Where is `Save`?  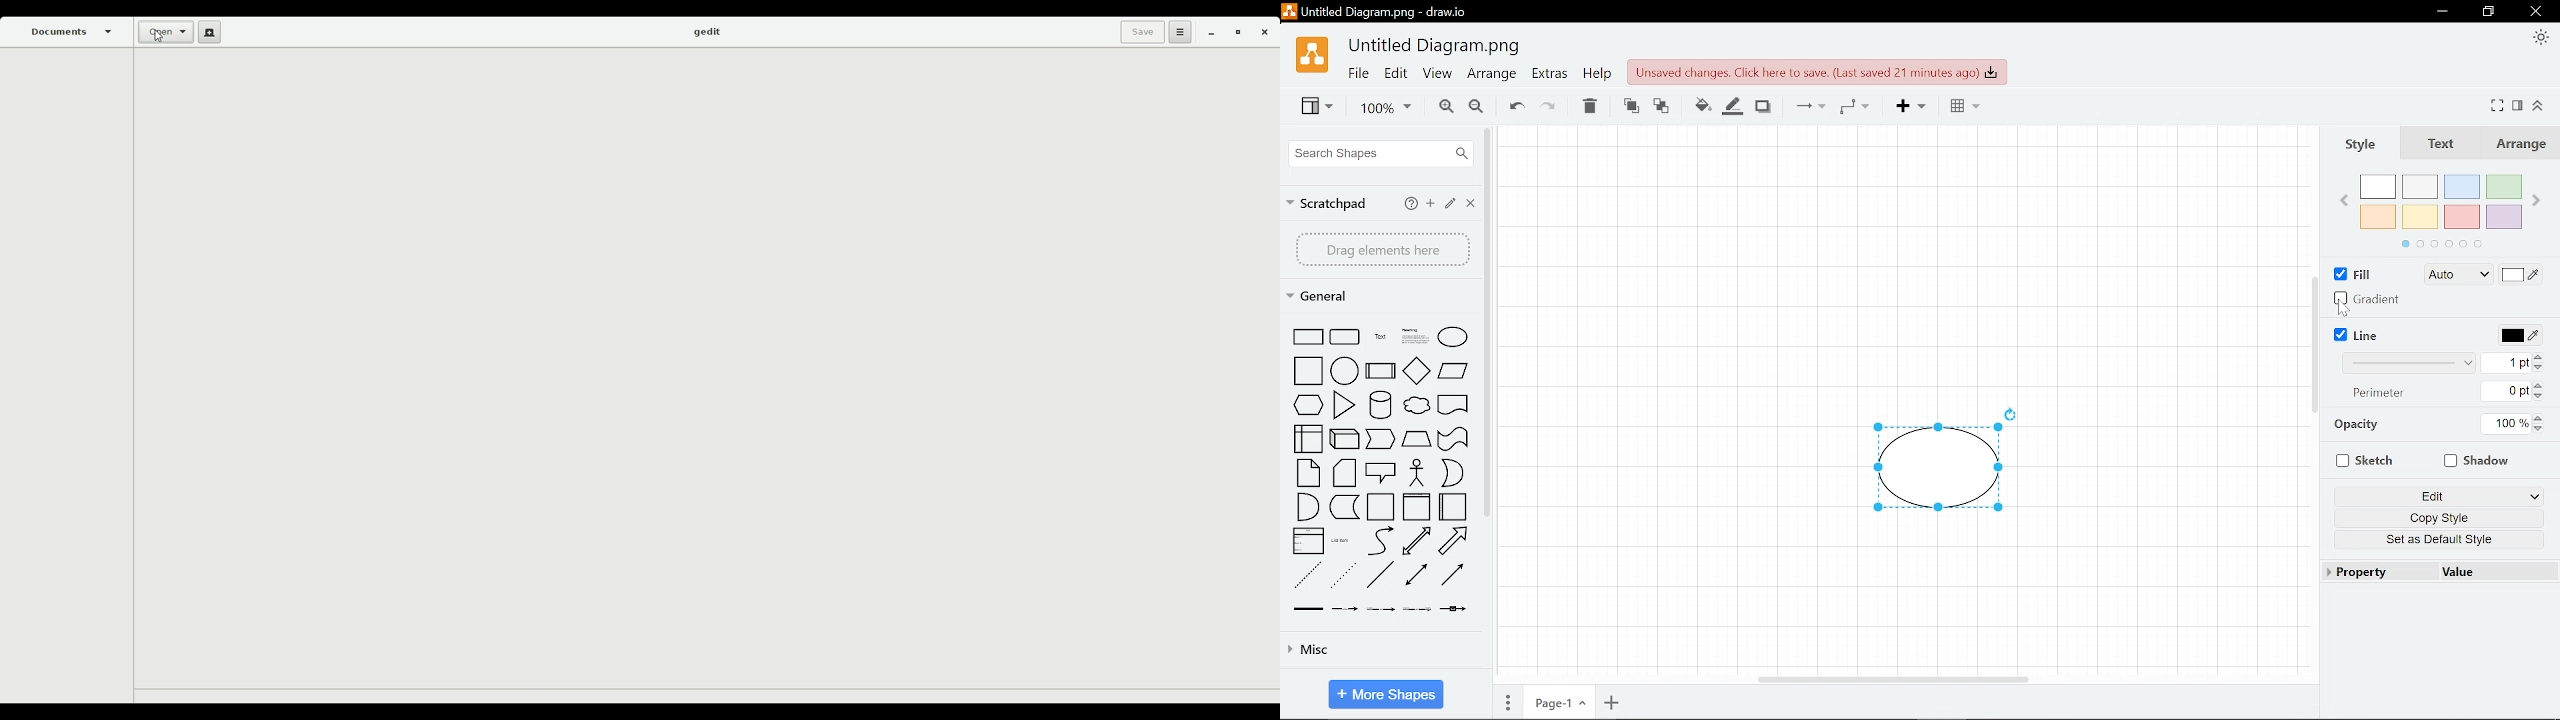 Save is located at coordinates (1139, 32).